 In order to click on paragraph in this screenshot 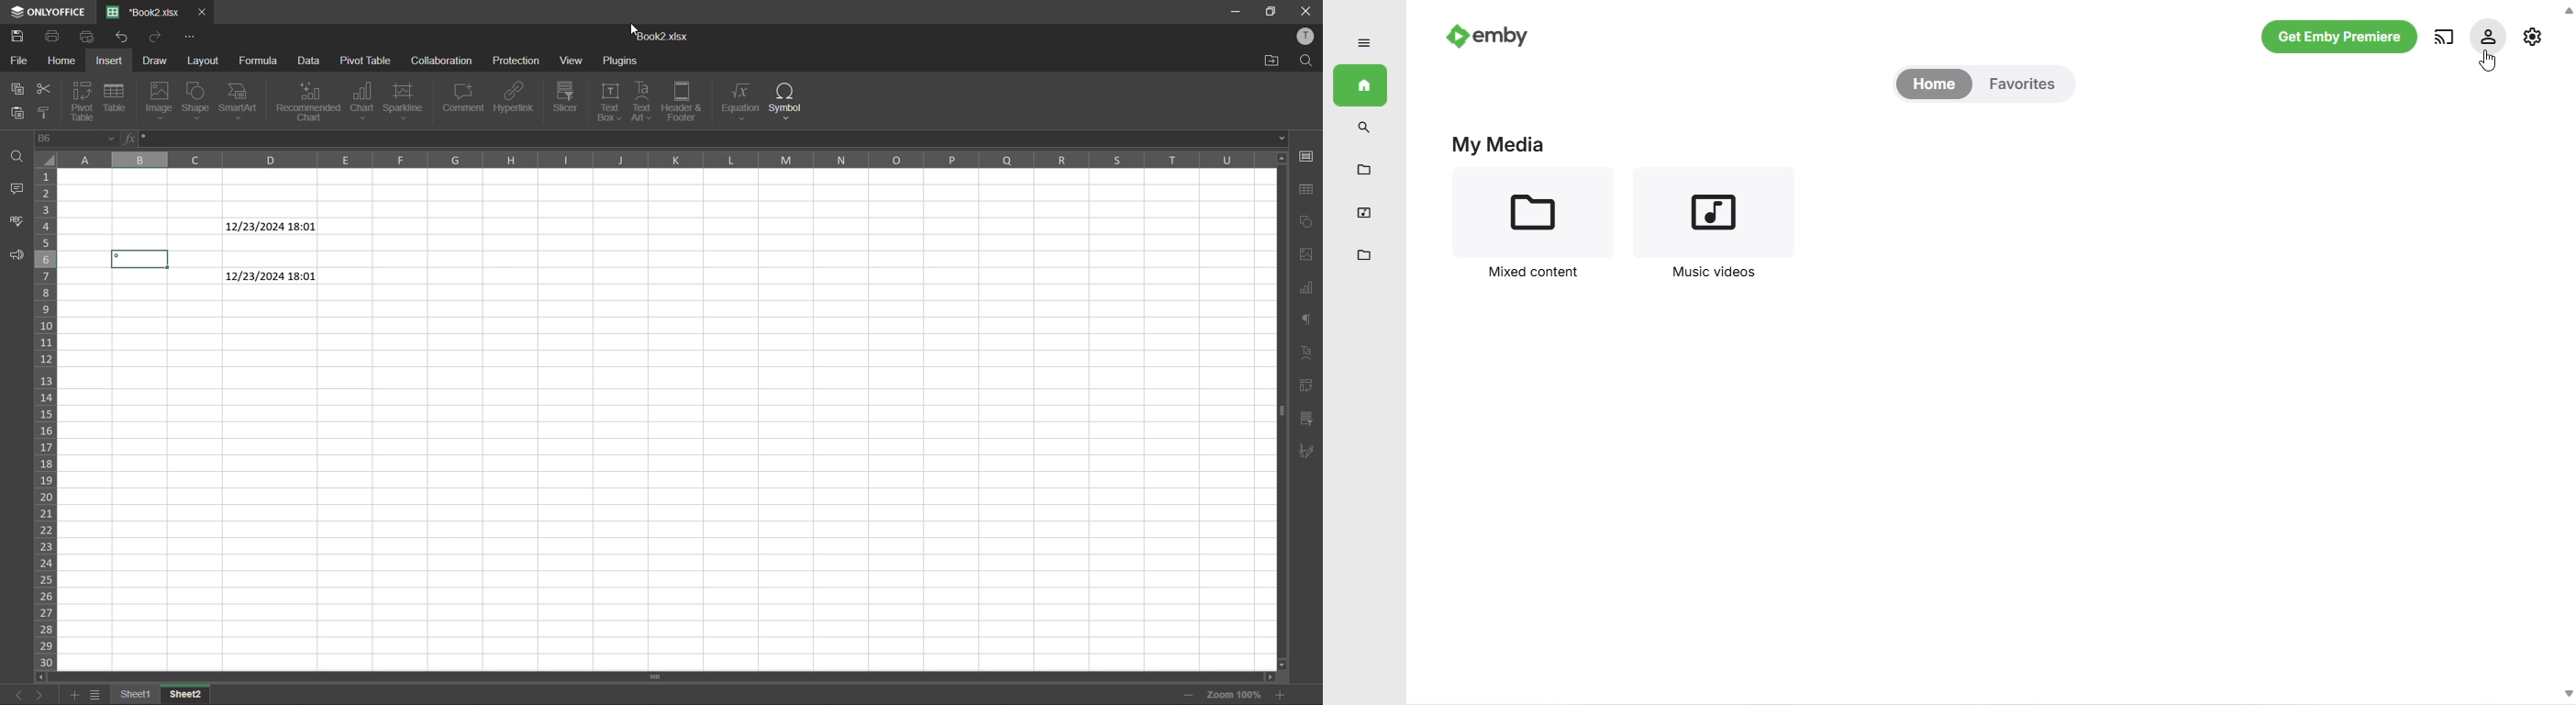, I will do `click(1308, 322)`.